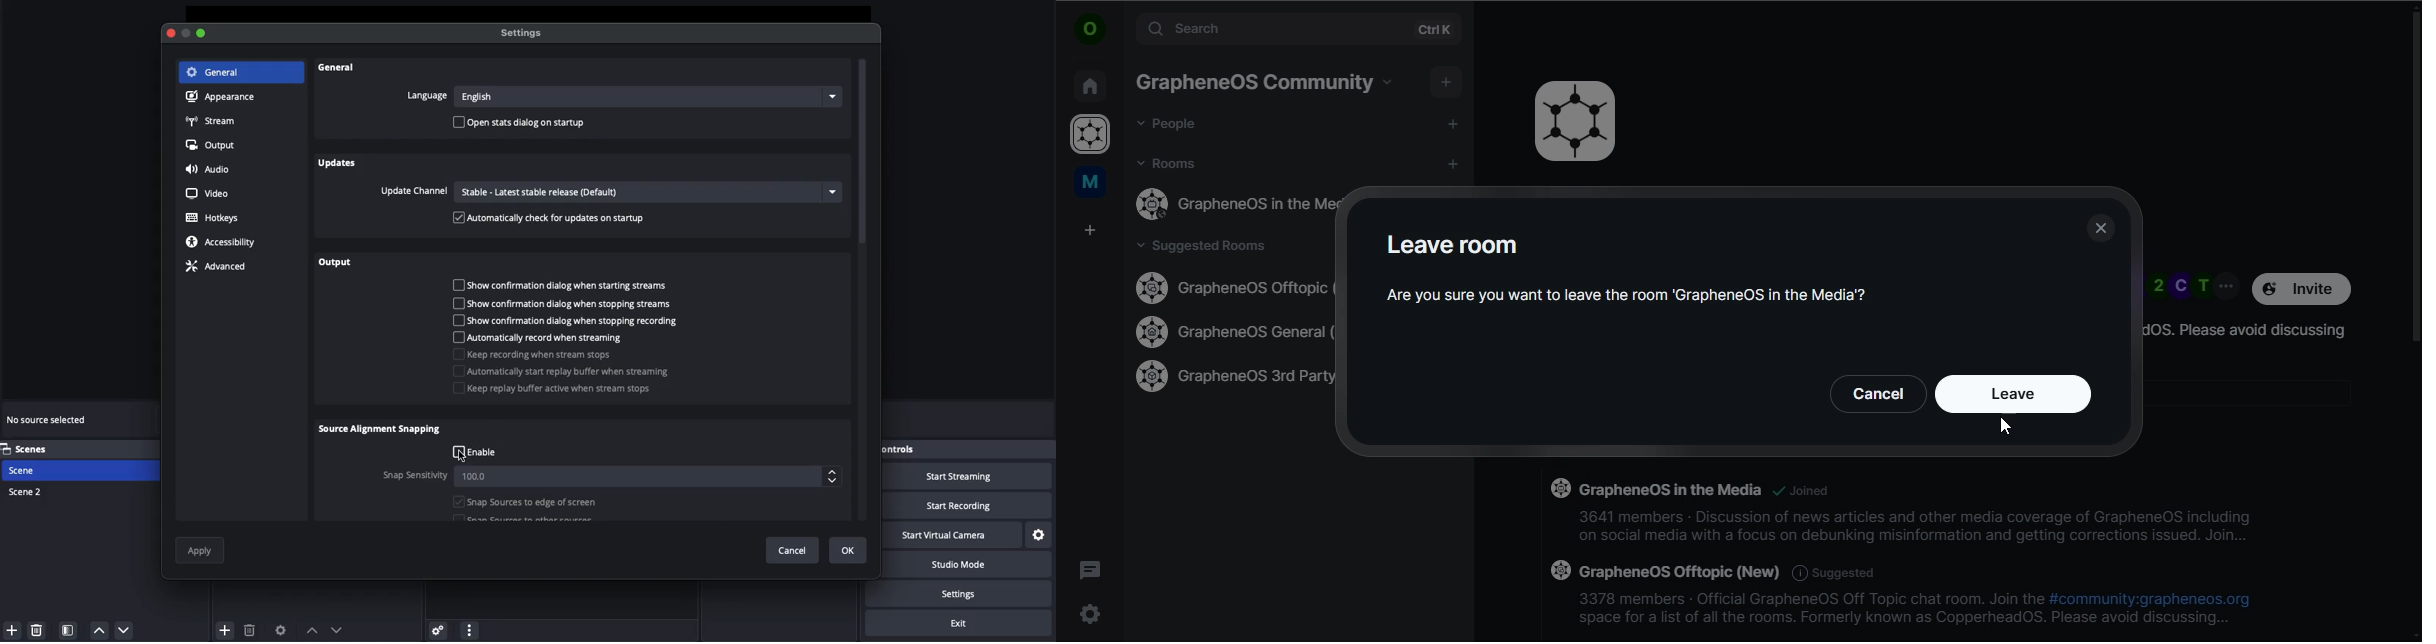  I want to click on leave, so click(2010, 397).